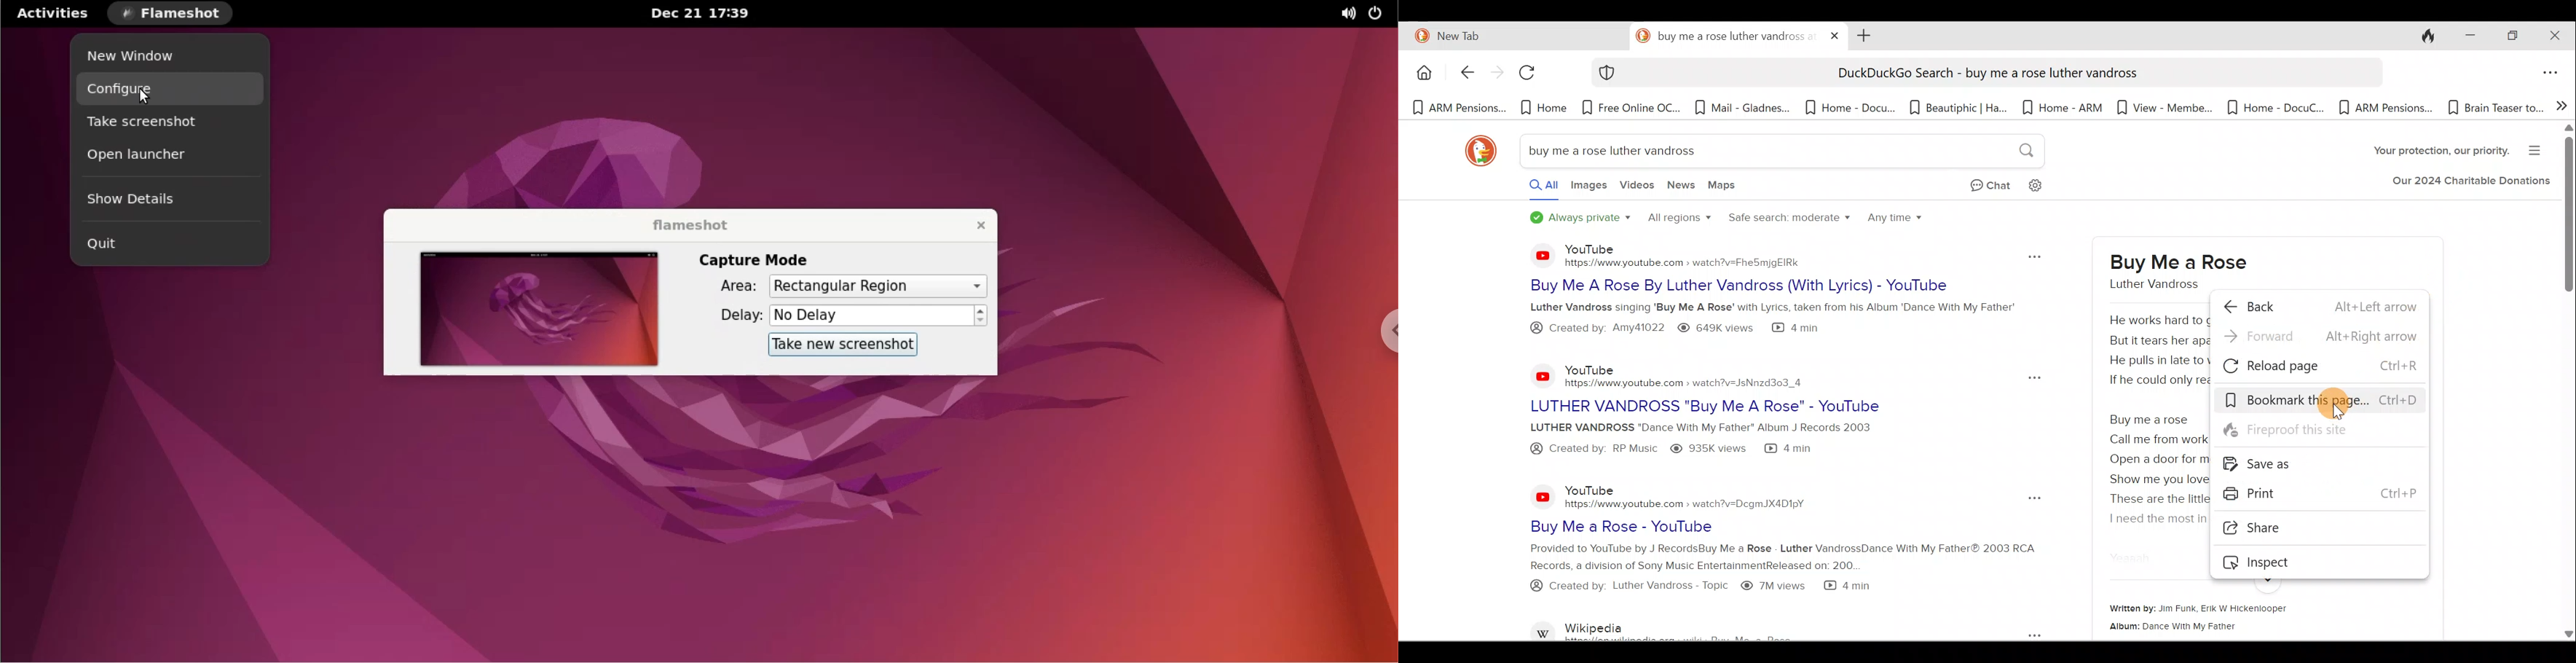  I want to click on Your protection, our charity, so click(2431, 152).